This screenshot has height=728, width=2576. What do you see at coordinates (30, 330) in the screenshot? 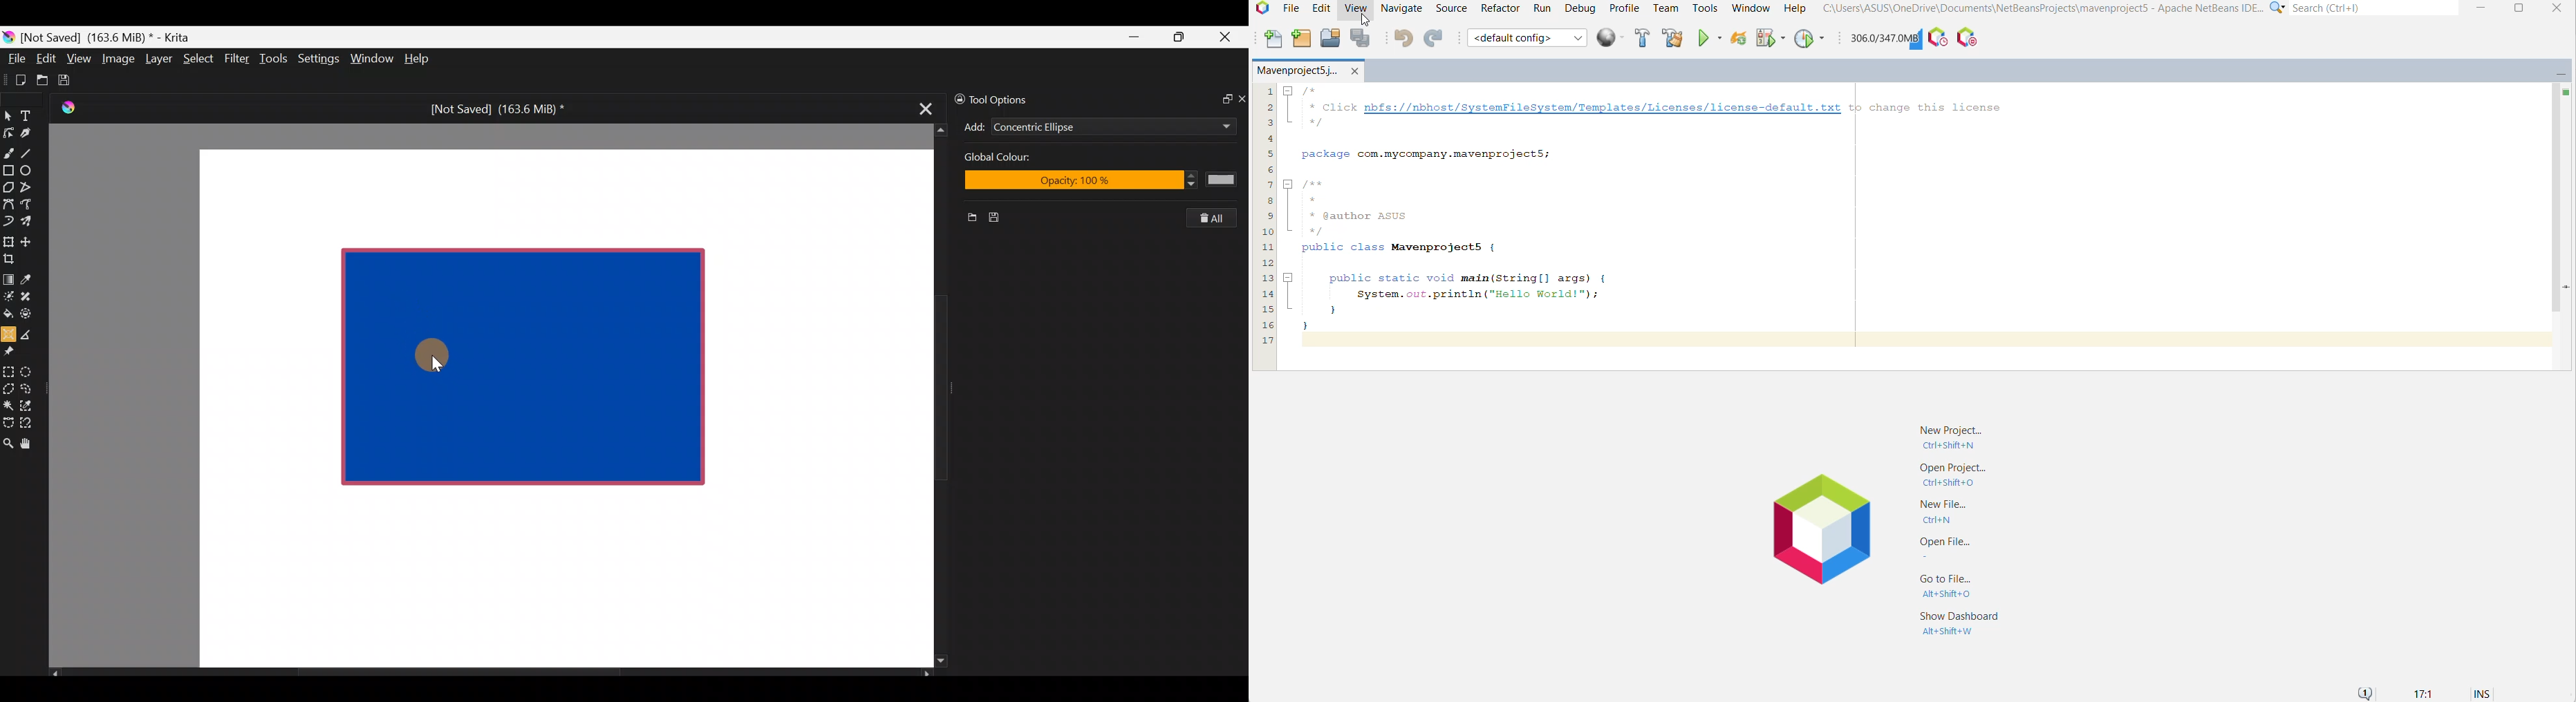
I see `Measure the distance between two points` at bounding box center [30, 330].